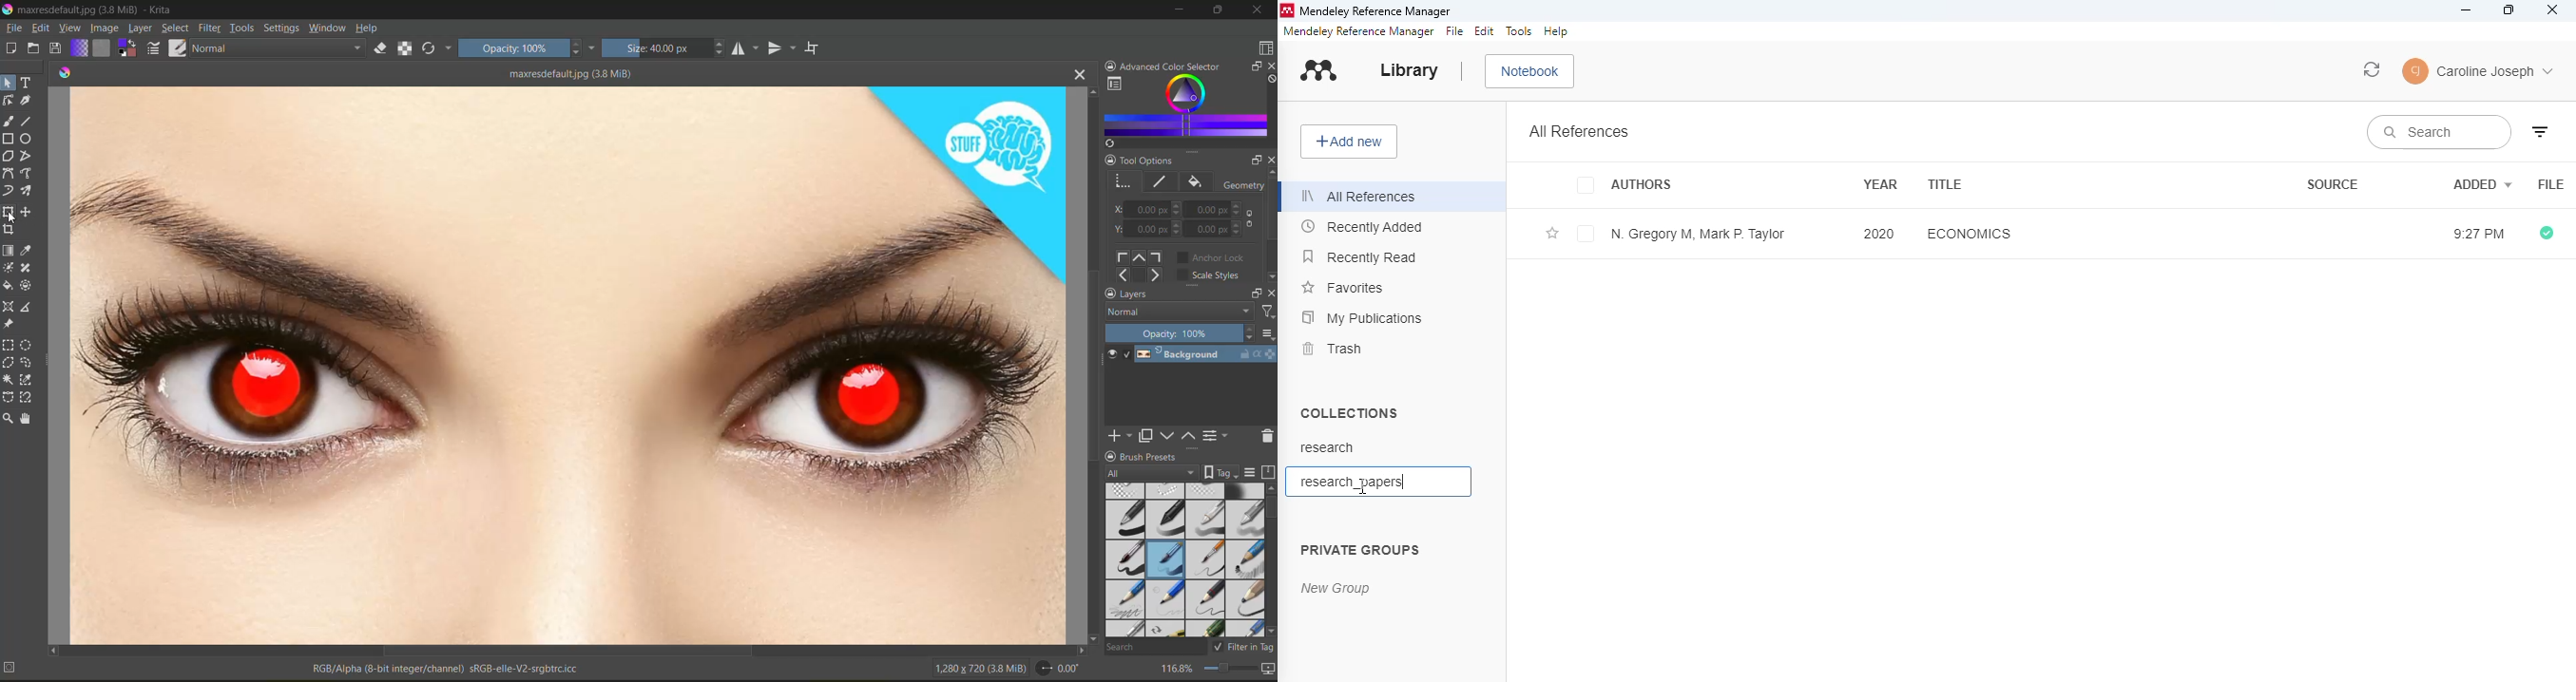 The height and width of the screenshot is (700, 2576). What do you see at coordinates (177, 28) in the screenshot?
I see `select` at bounding box center [177, 28].